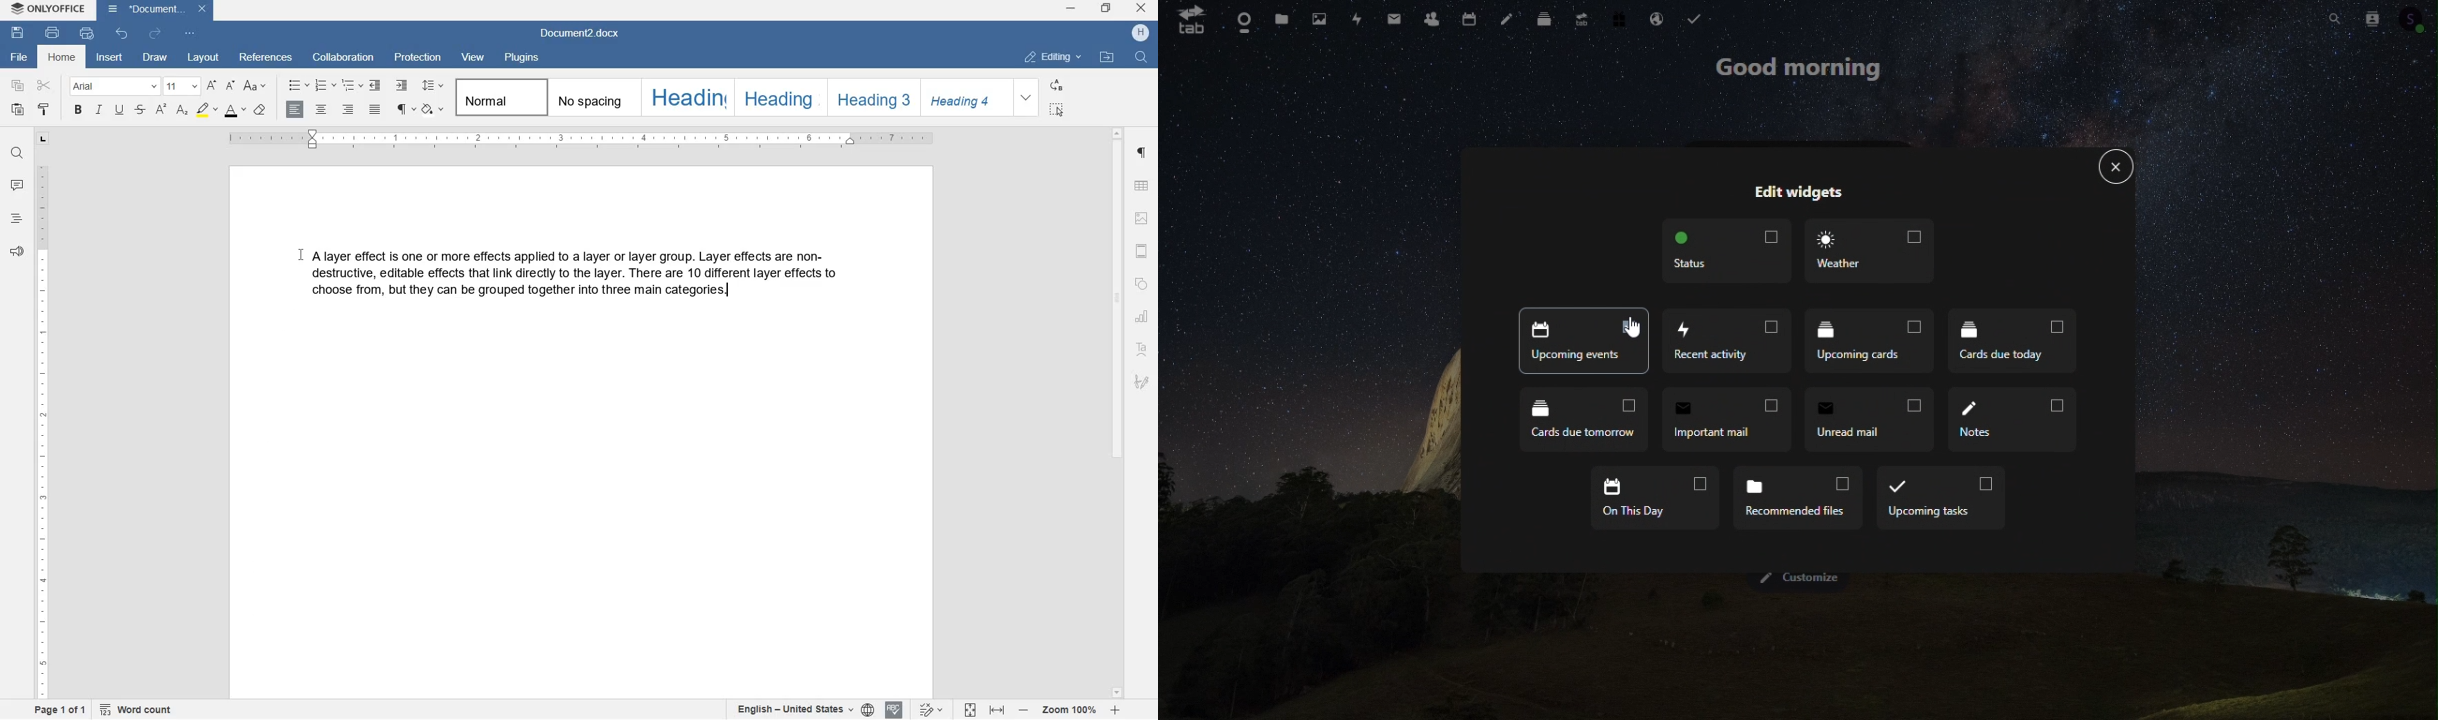  Describe the element at coordinates (17, 152) in the screenshot. I see `find` at that location.